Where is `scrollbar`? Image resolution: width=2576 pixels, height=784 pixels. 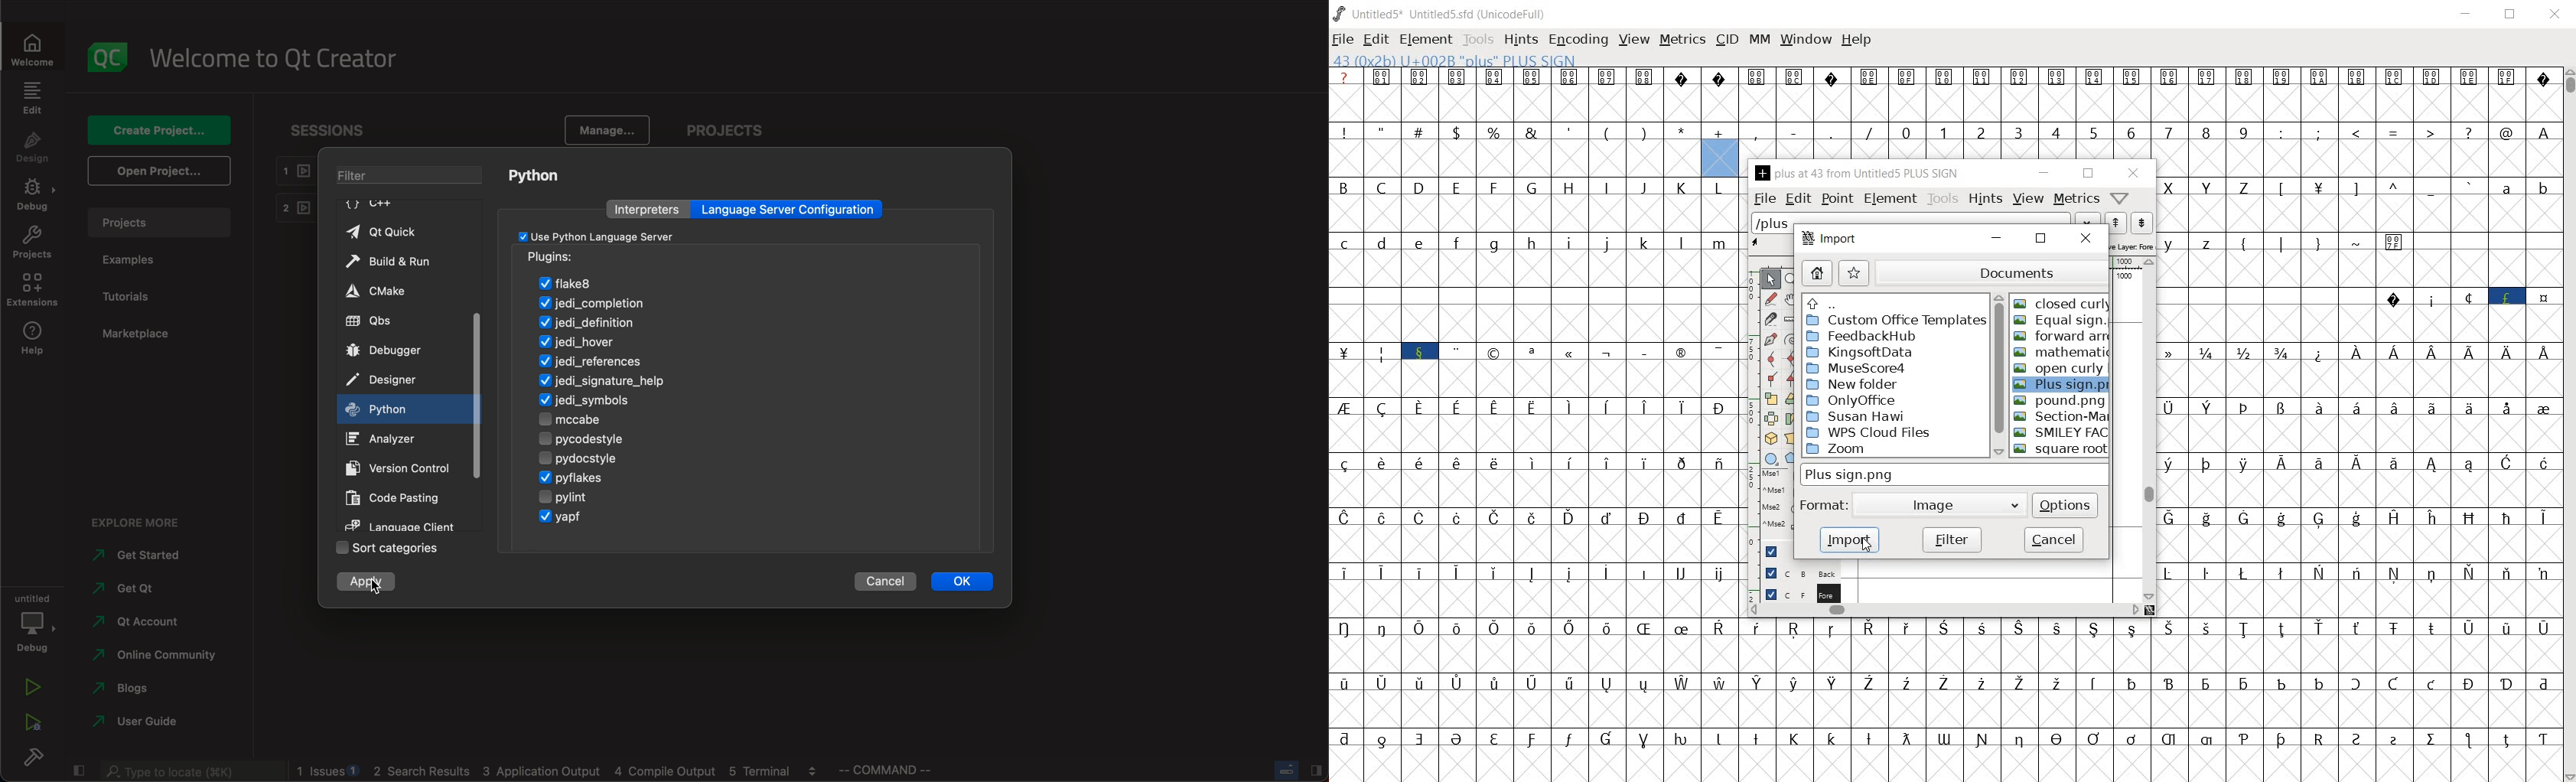 scrollbar is located at coordinates (1945, 609).